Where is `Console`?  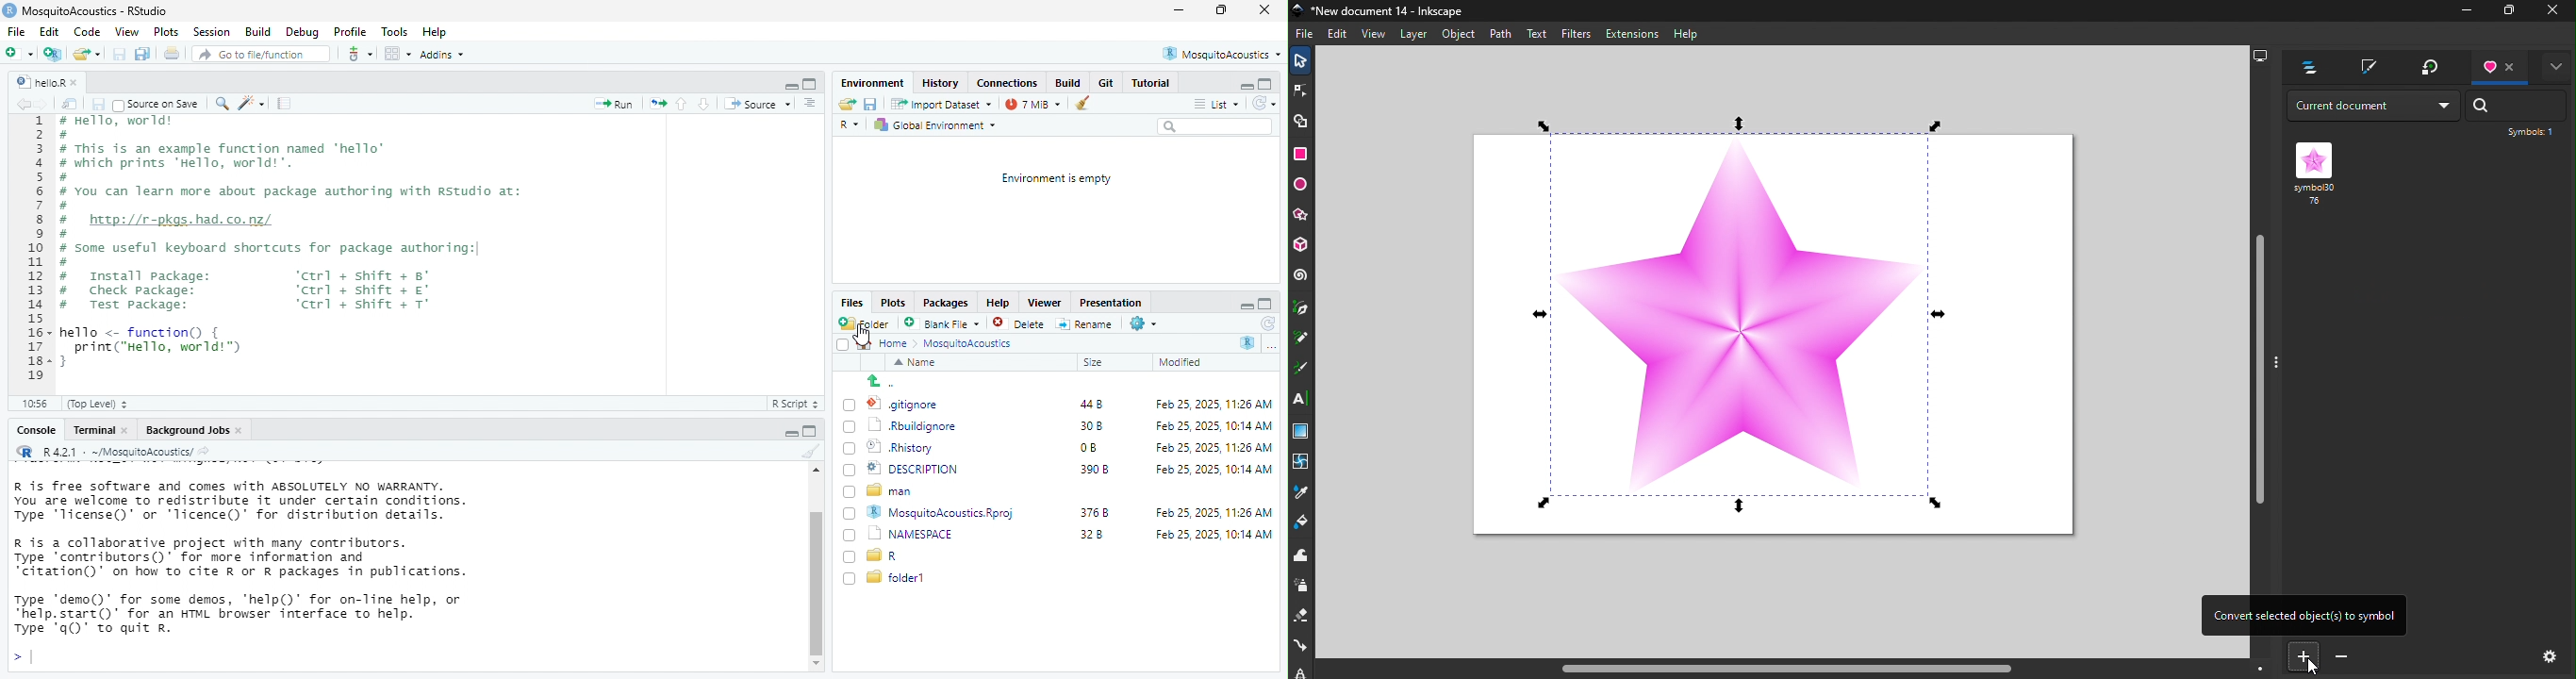 Console is located at coordinates (34, 432).